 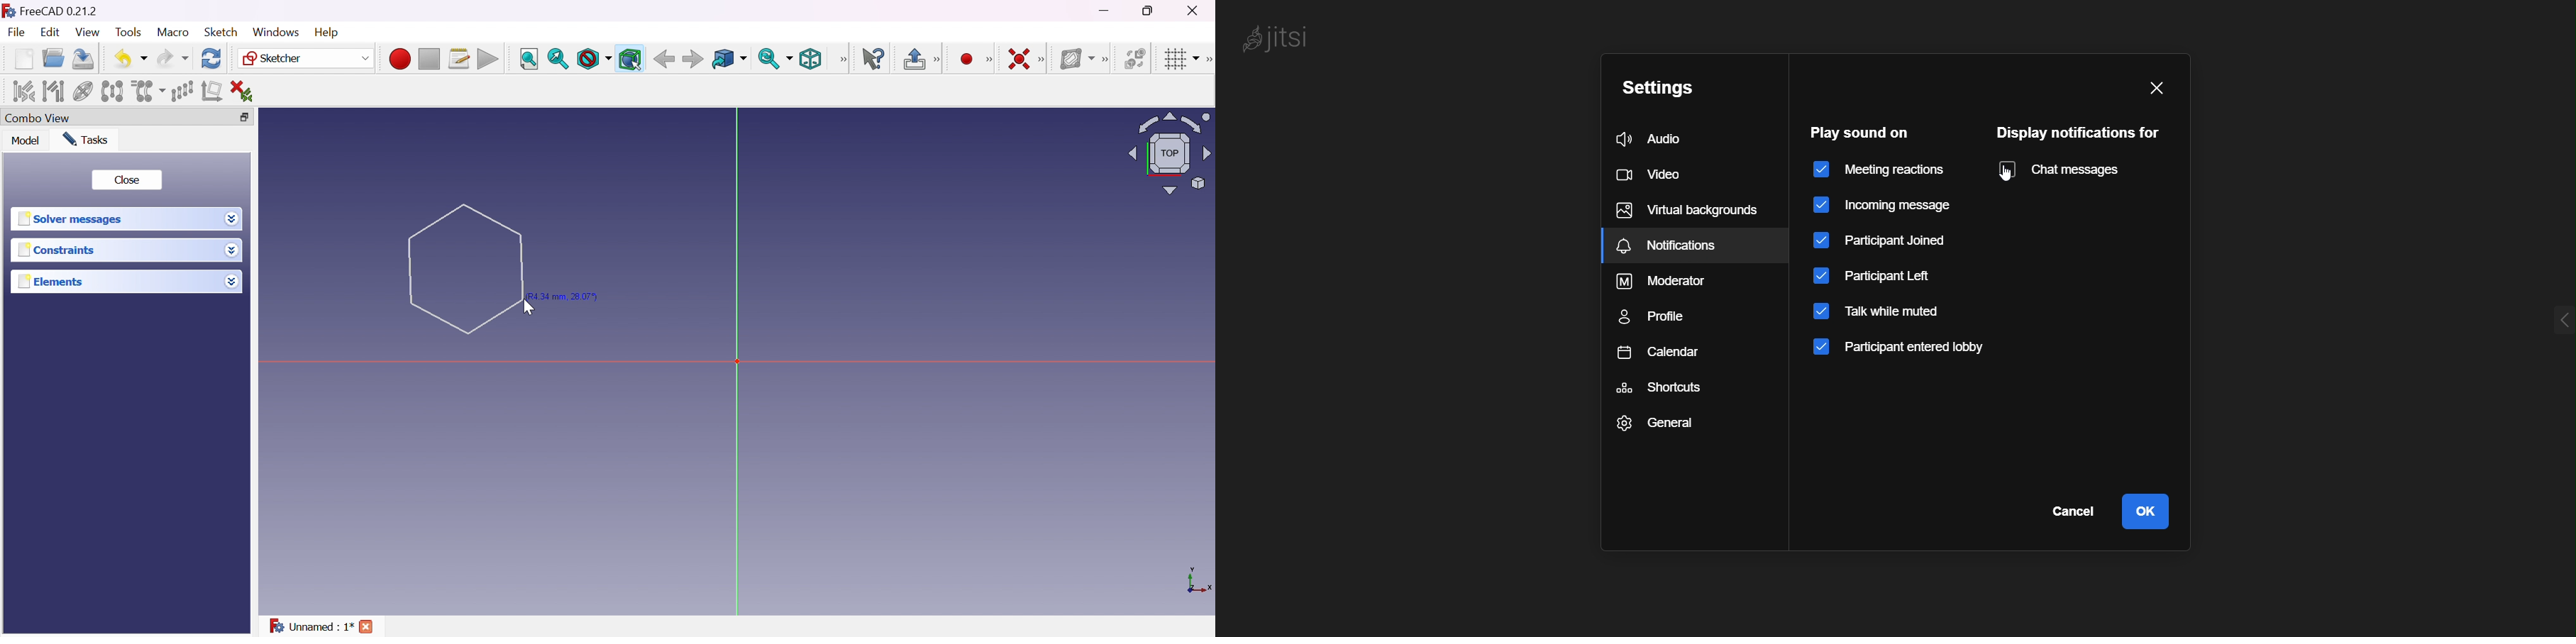 What do you see at coordinates (1183, 60) in the screenshot?
I see `Toggle grid` at bounding box center [1183, 60].